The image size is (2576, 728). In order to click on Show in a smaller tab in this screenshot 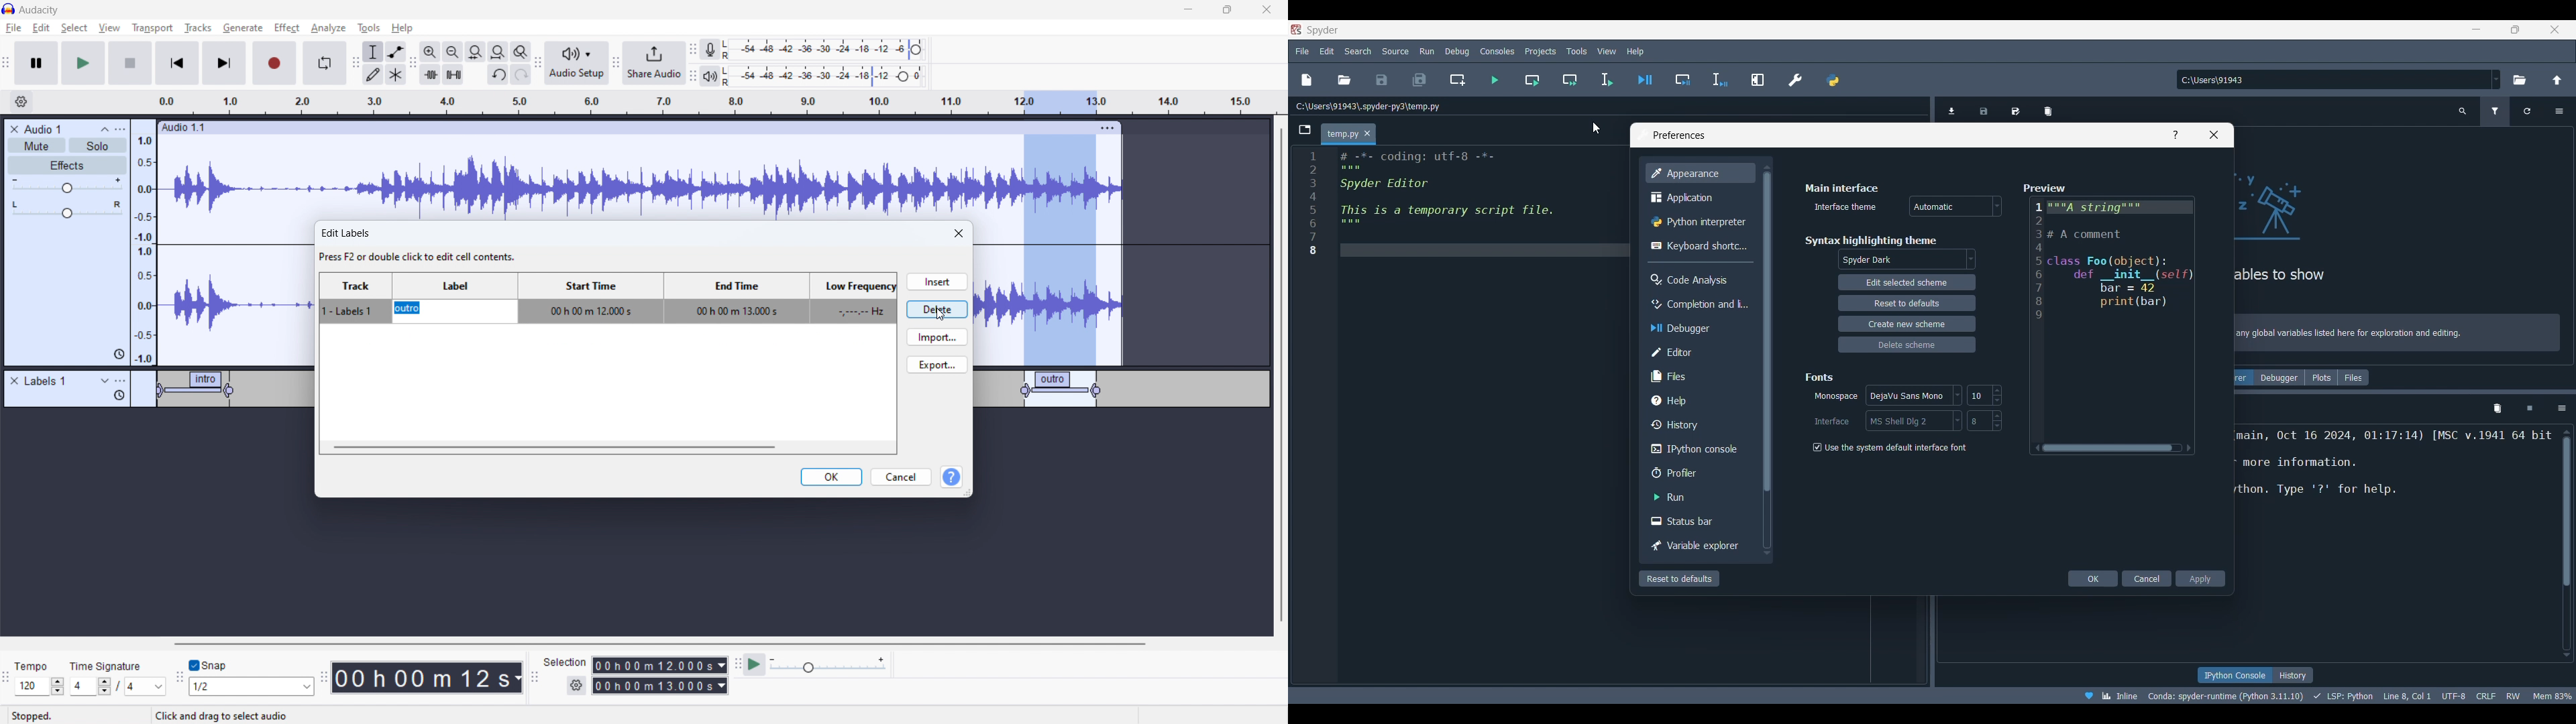, I will do `click(2516, 30)`.